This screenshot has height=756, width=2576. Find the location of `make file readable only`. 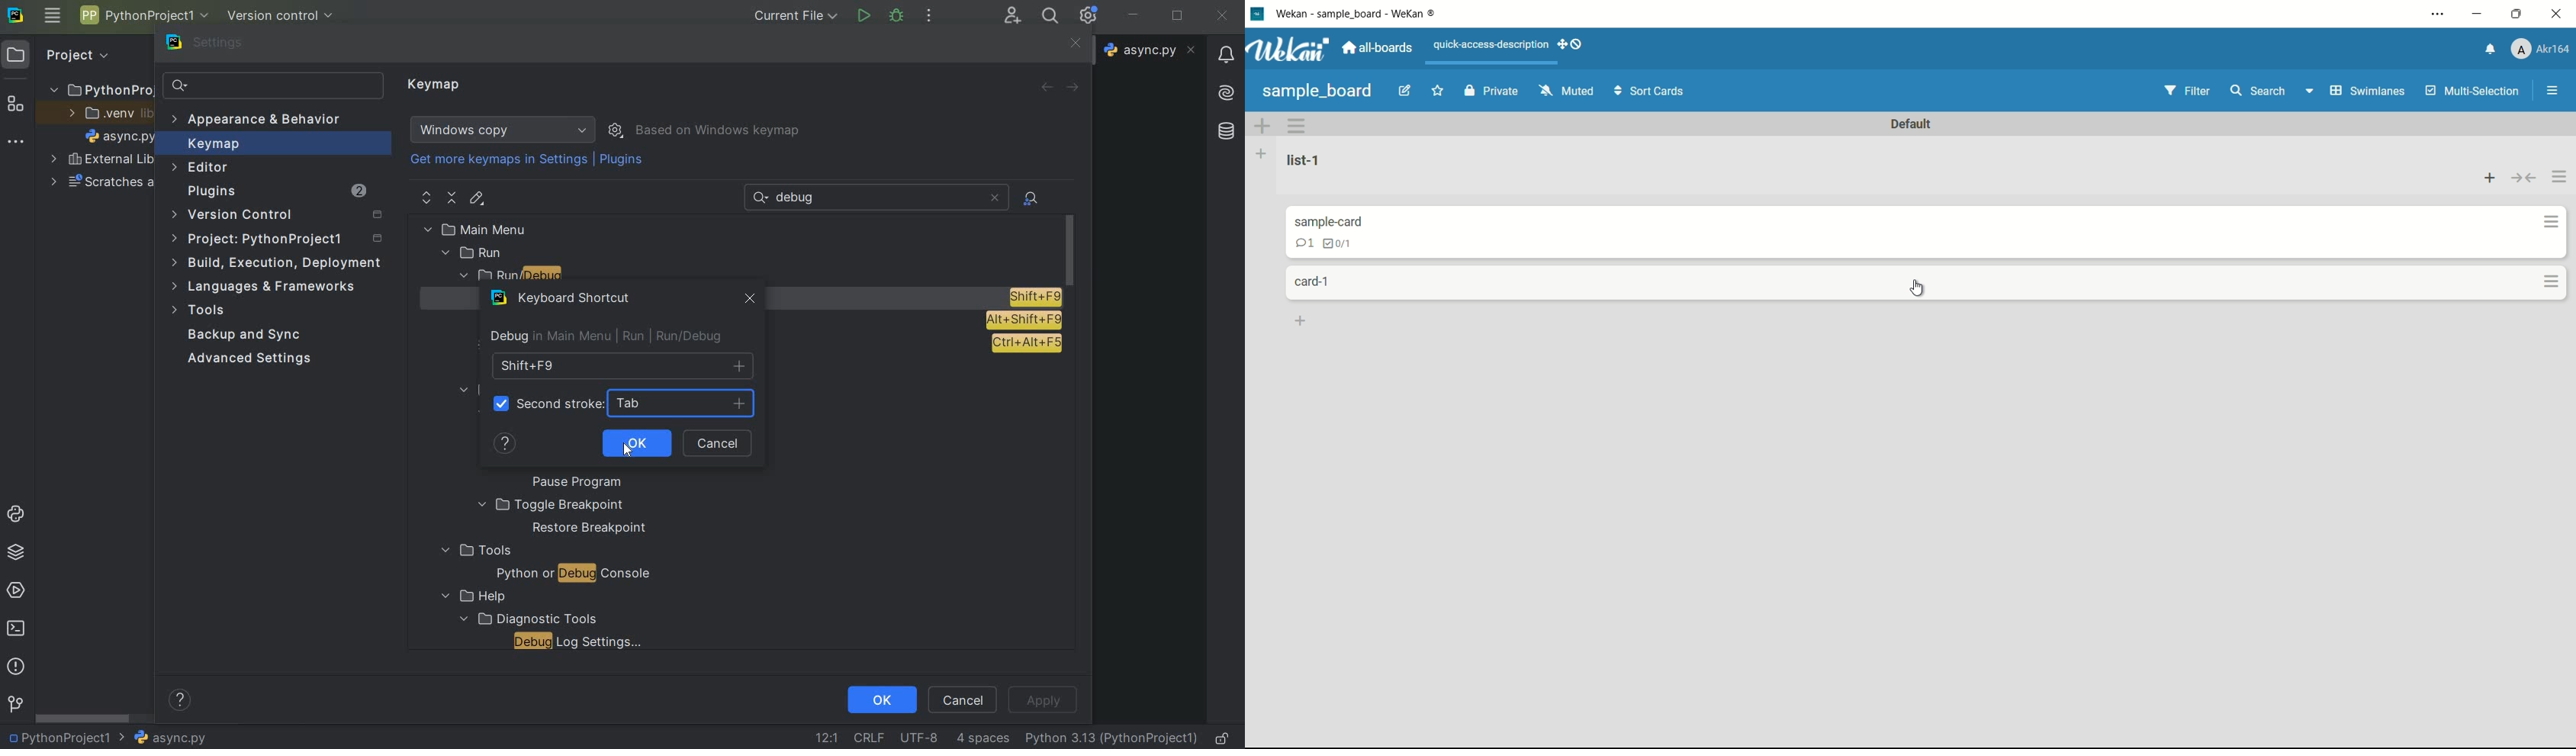

make file readable only is located at coordinates (1224, 737).